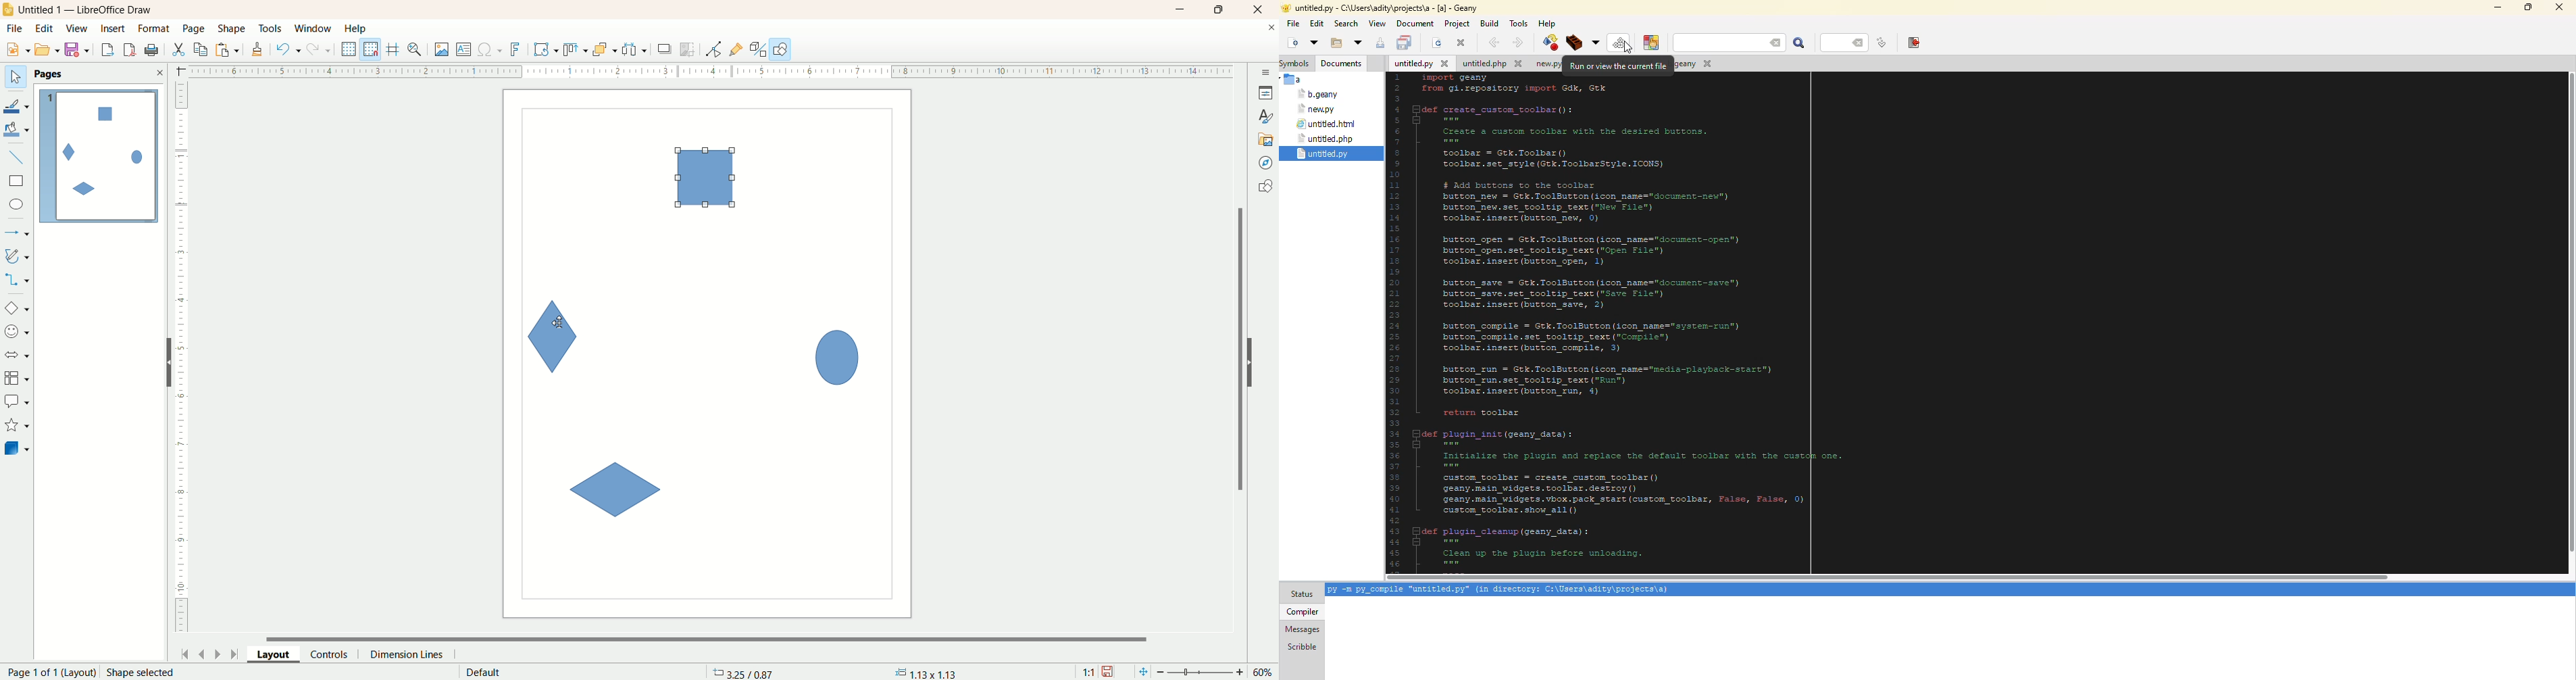  I want to click on fill color, so click(18, 130).